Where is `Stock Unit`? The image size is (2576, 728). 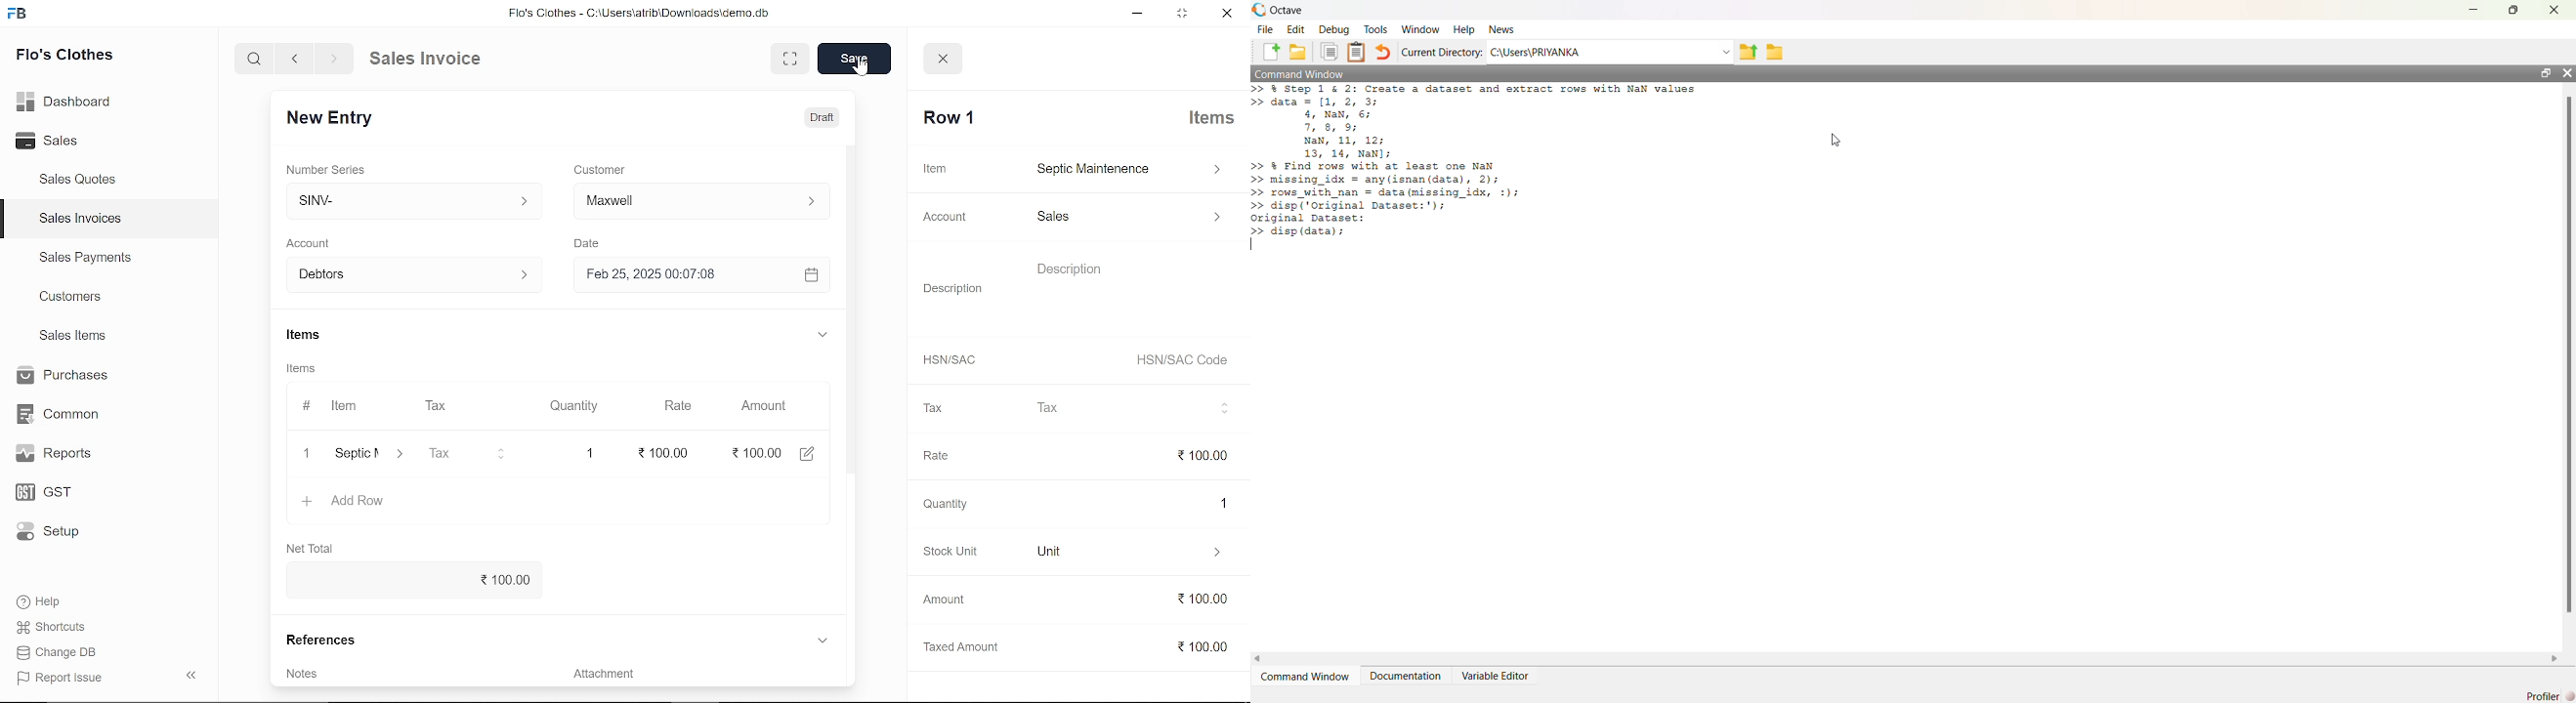
Stock Unit is located at coordinates (946, 552).